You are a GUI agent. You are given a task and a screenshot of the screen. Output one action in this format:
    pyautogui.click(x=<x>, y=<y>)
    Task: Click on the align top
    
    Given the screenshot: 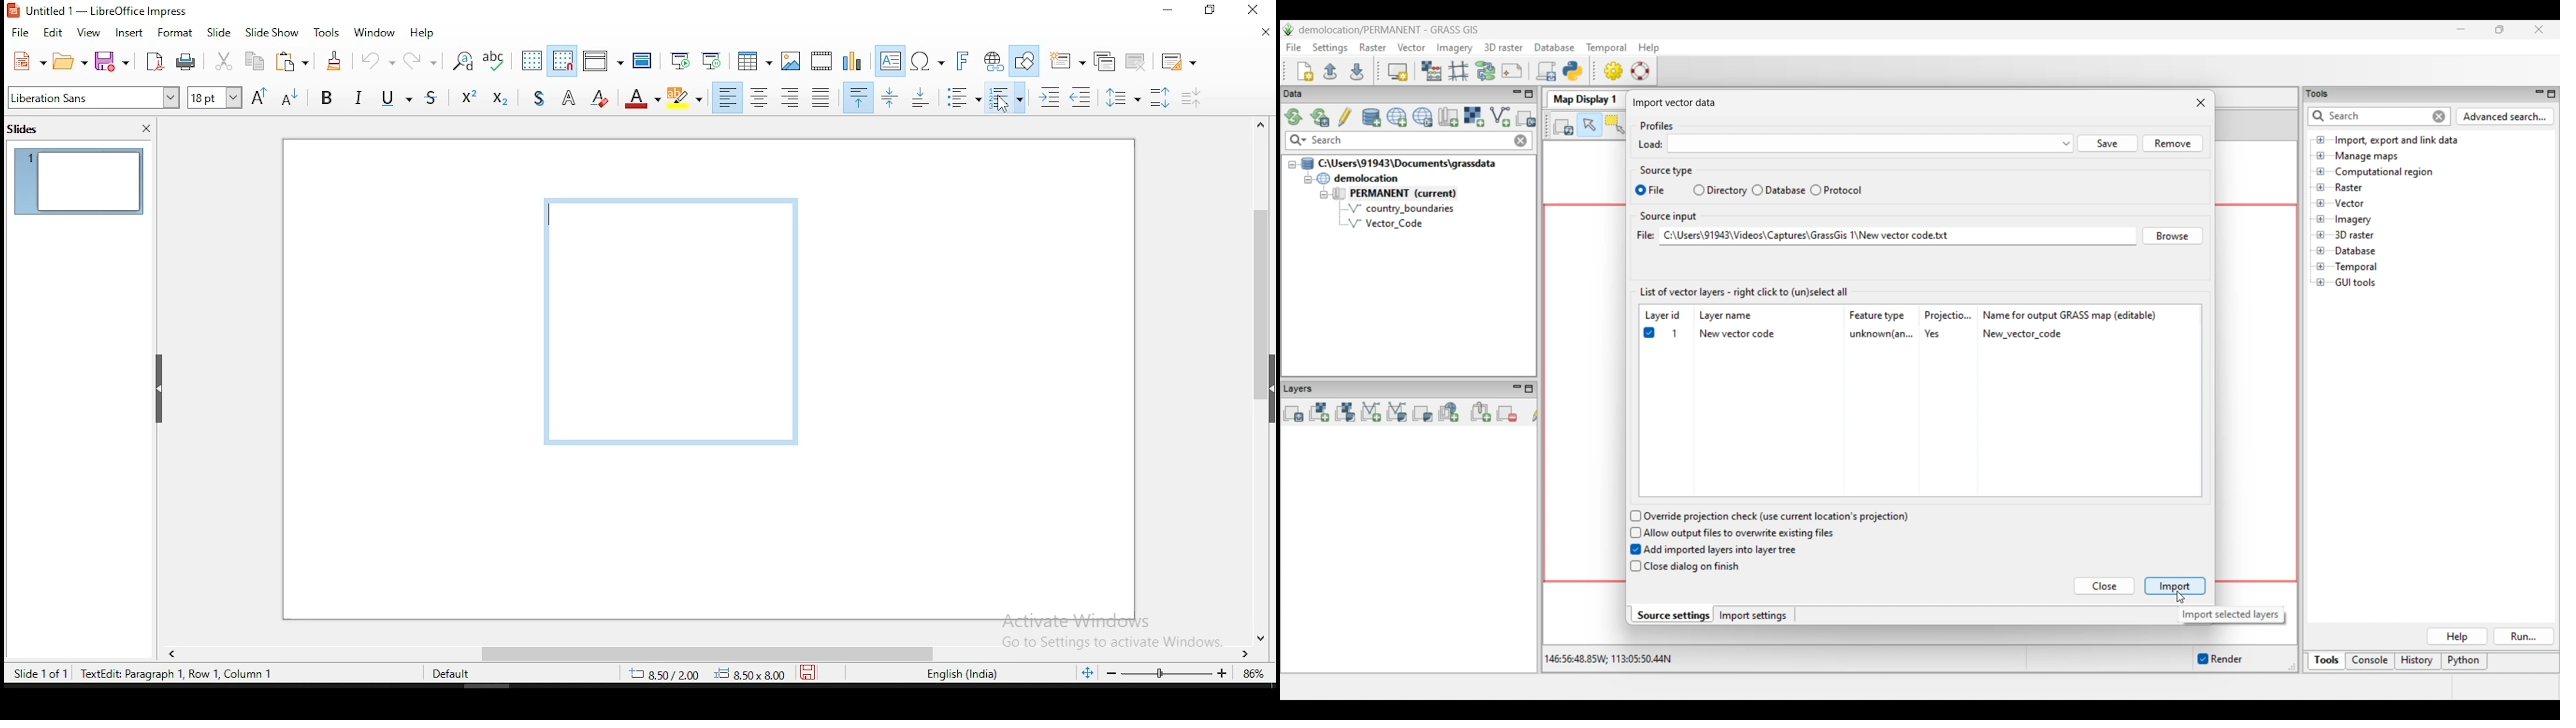 What is the action you would take?
    pyautogui.click(x=856, y=99)
    